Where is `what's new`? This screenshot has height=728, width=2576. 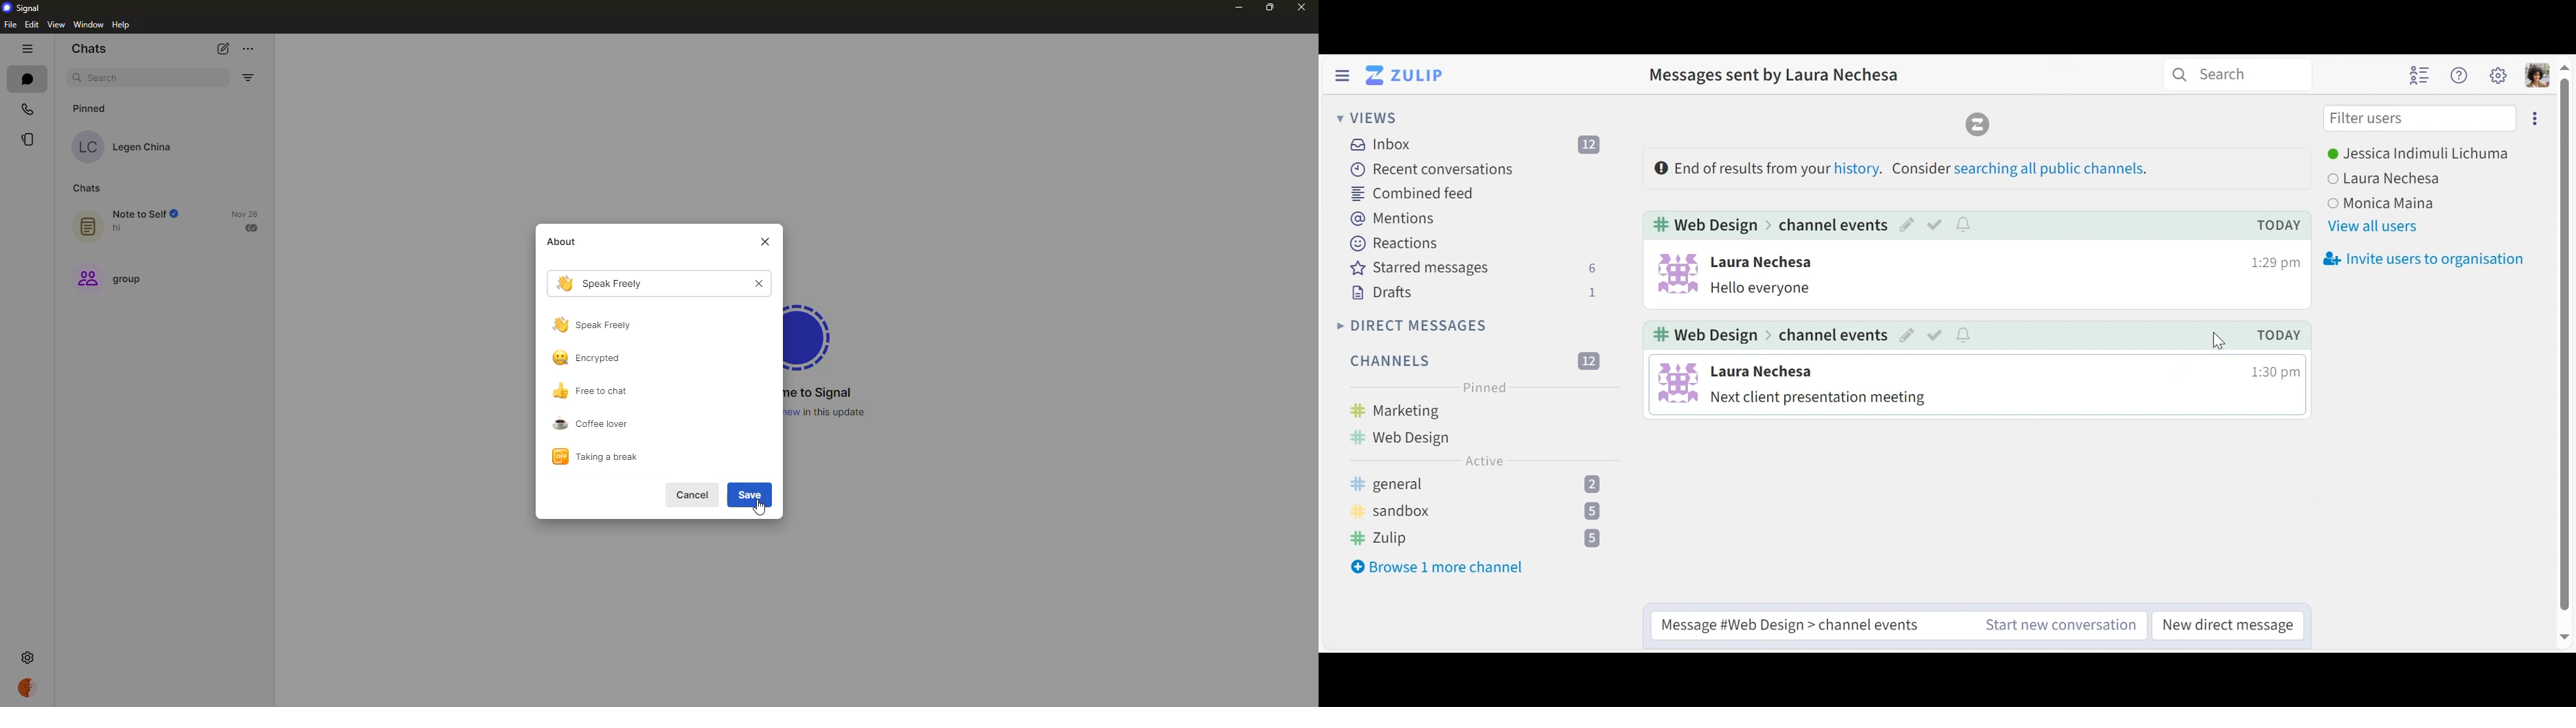
what's new is located at coordinates (830, 412).